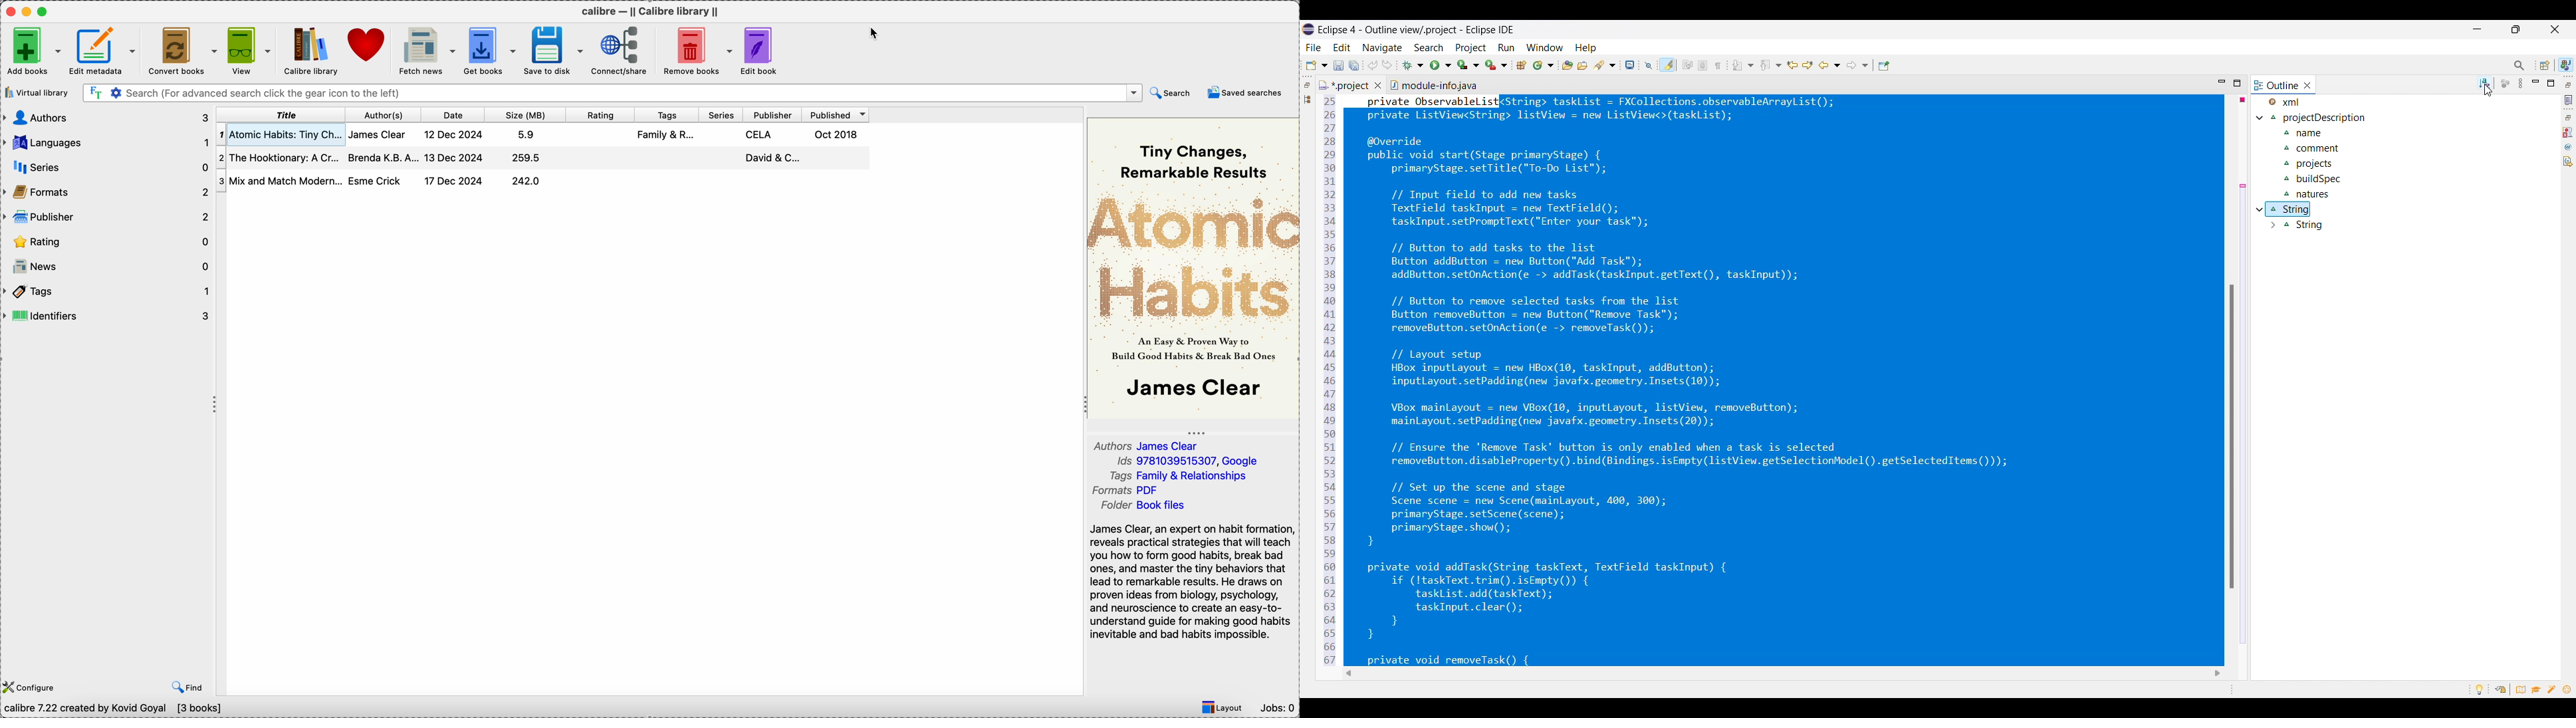  What do you see at coordinates (106, 240) in the screenshot?
I see `rating` at bounding box center [106, 240].